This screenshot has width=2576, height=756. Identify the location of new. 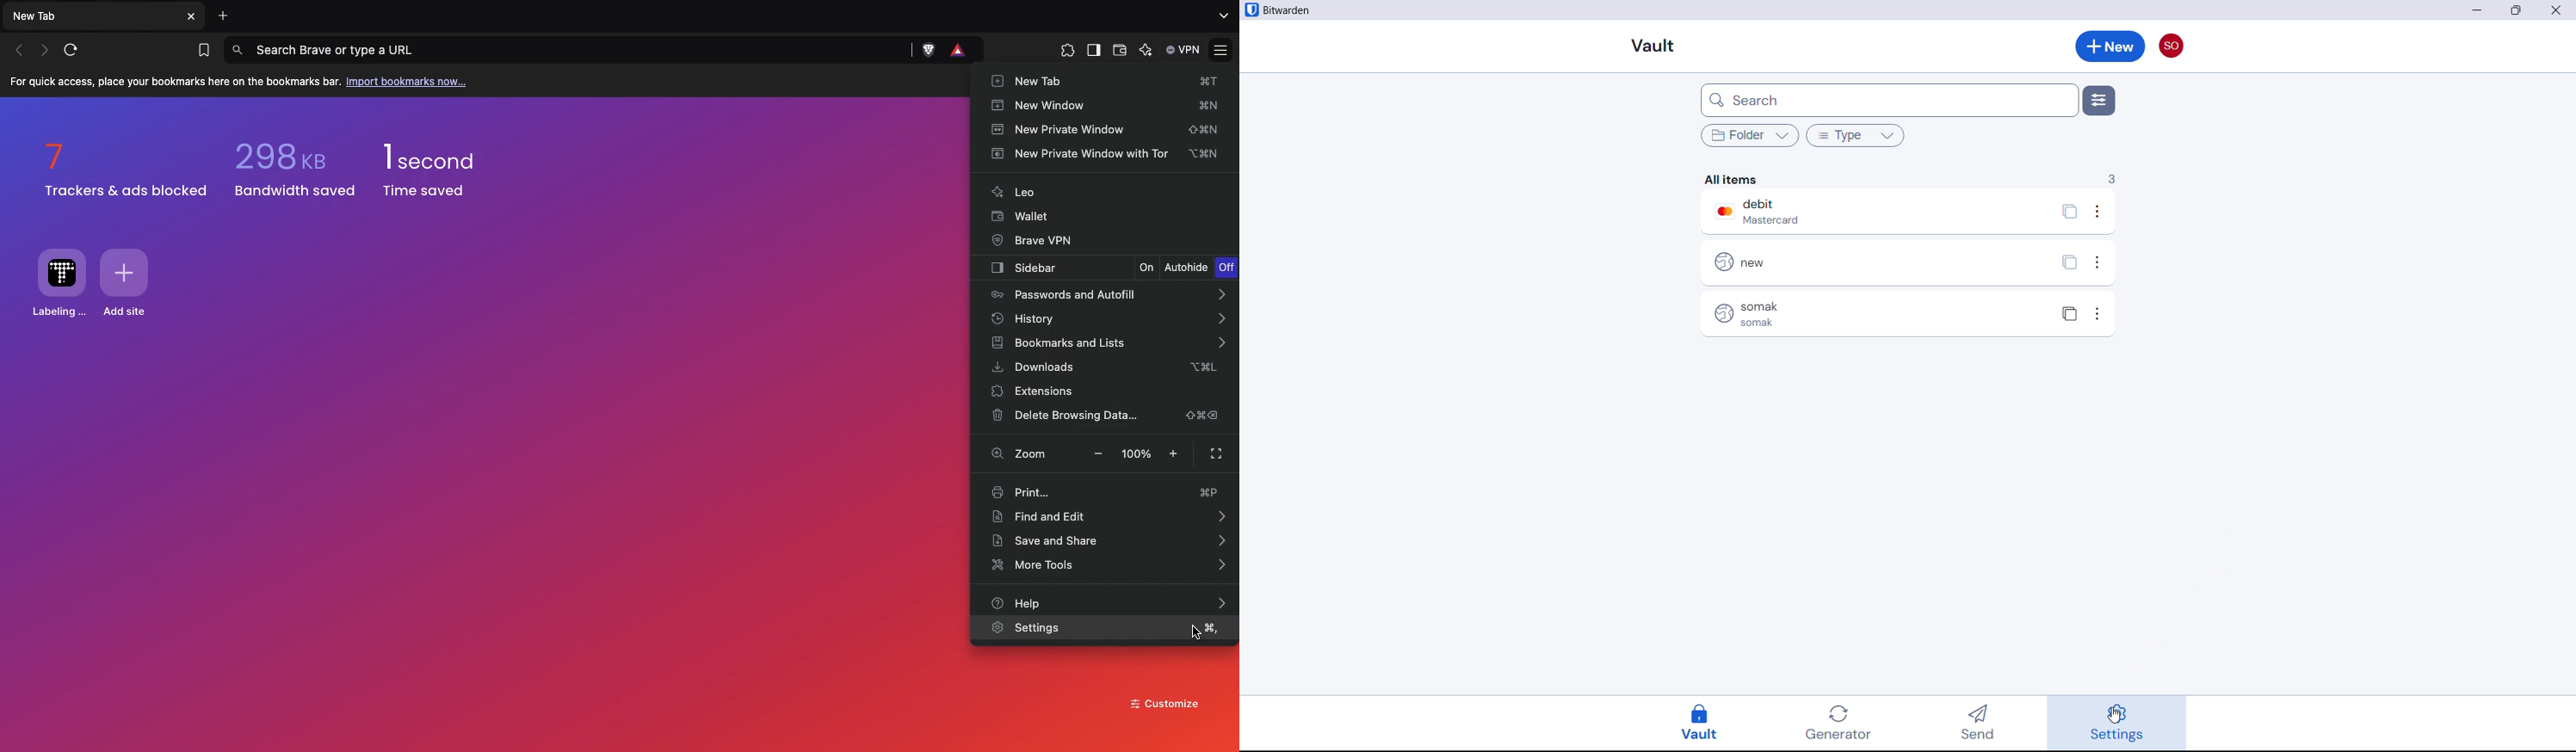
(1830, 261).